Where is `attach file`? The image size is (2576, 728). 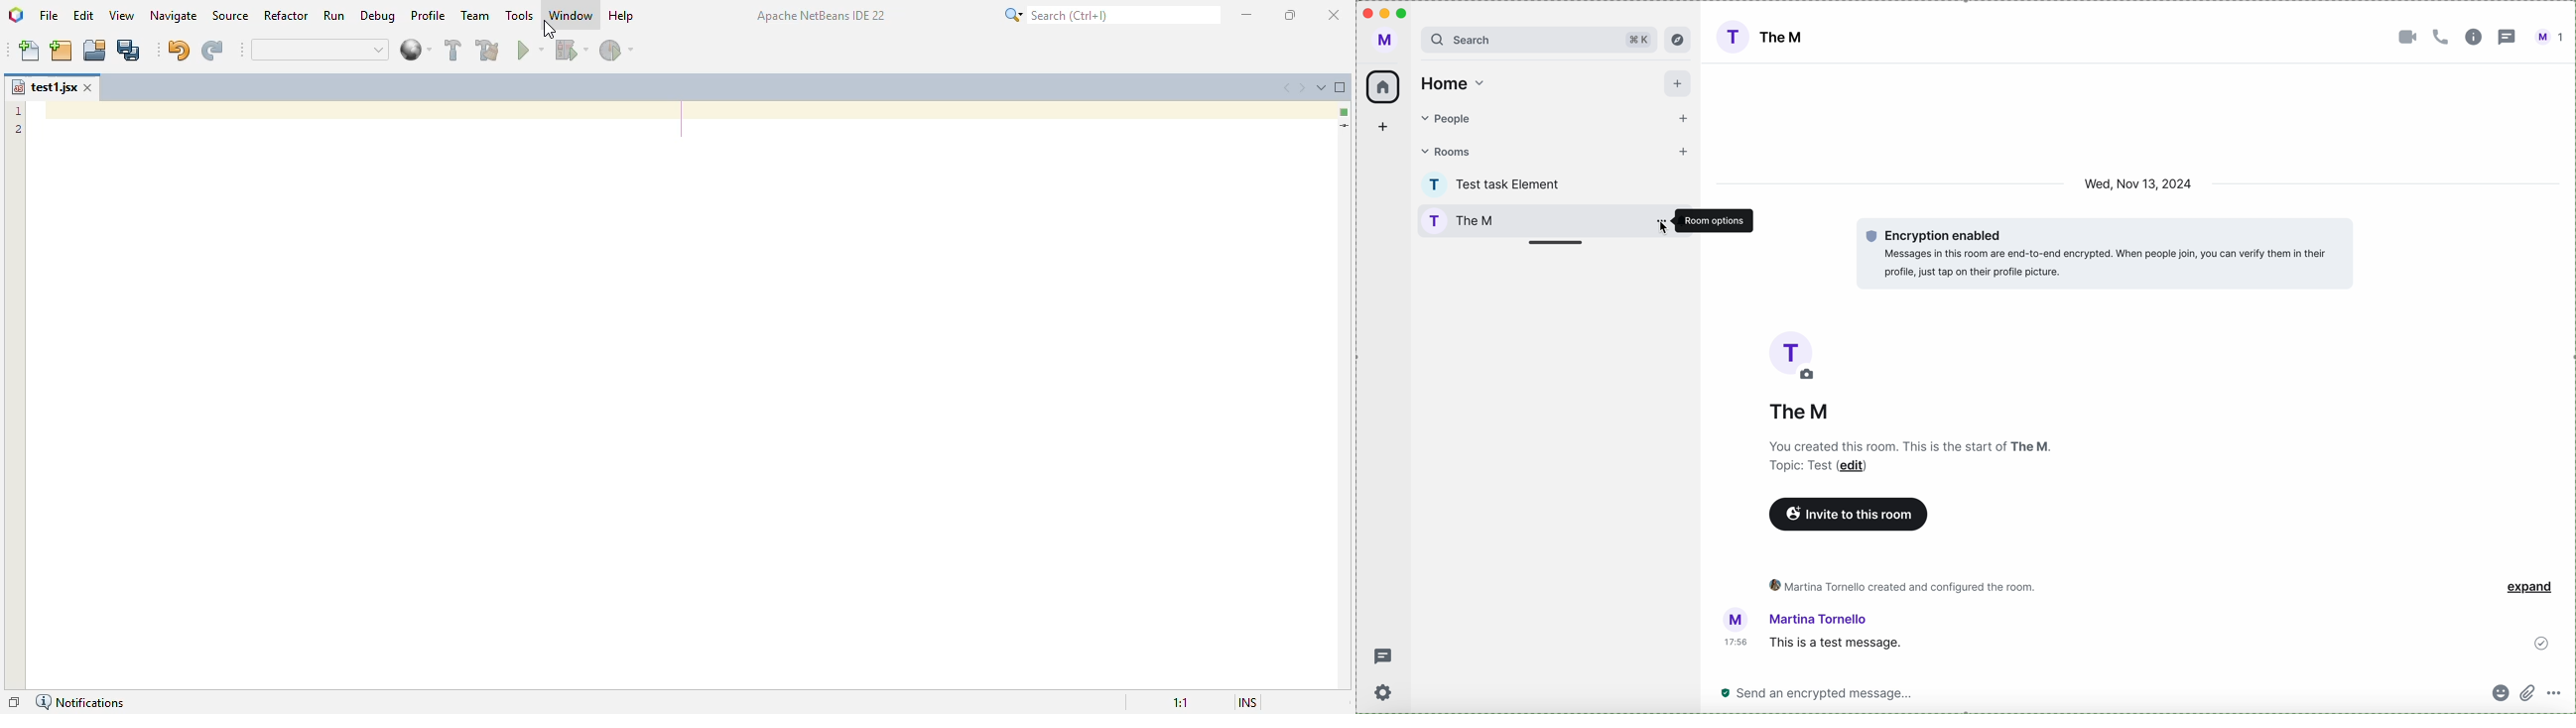
attach file is located at coordinates (2530, 694).